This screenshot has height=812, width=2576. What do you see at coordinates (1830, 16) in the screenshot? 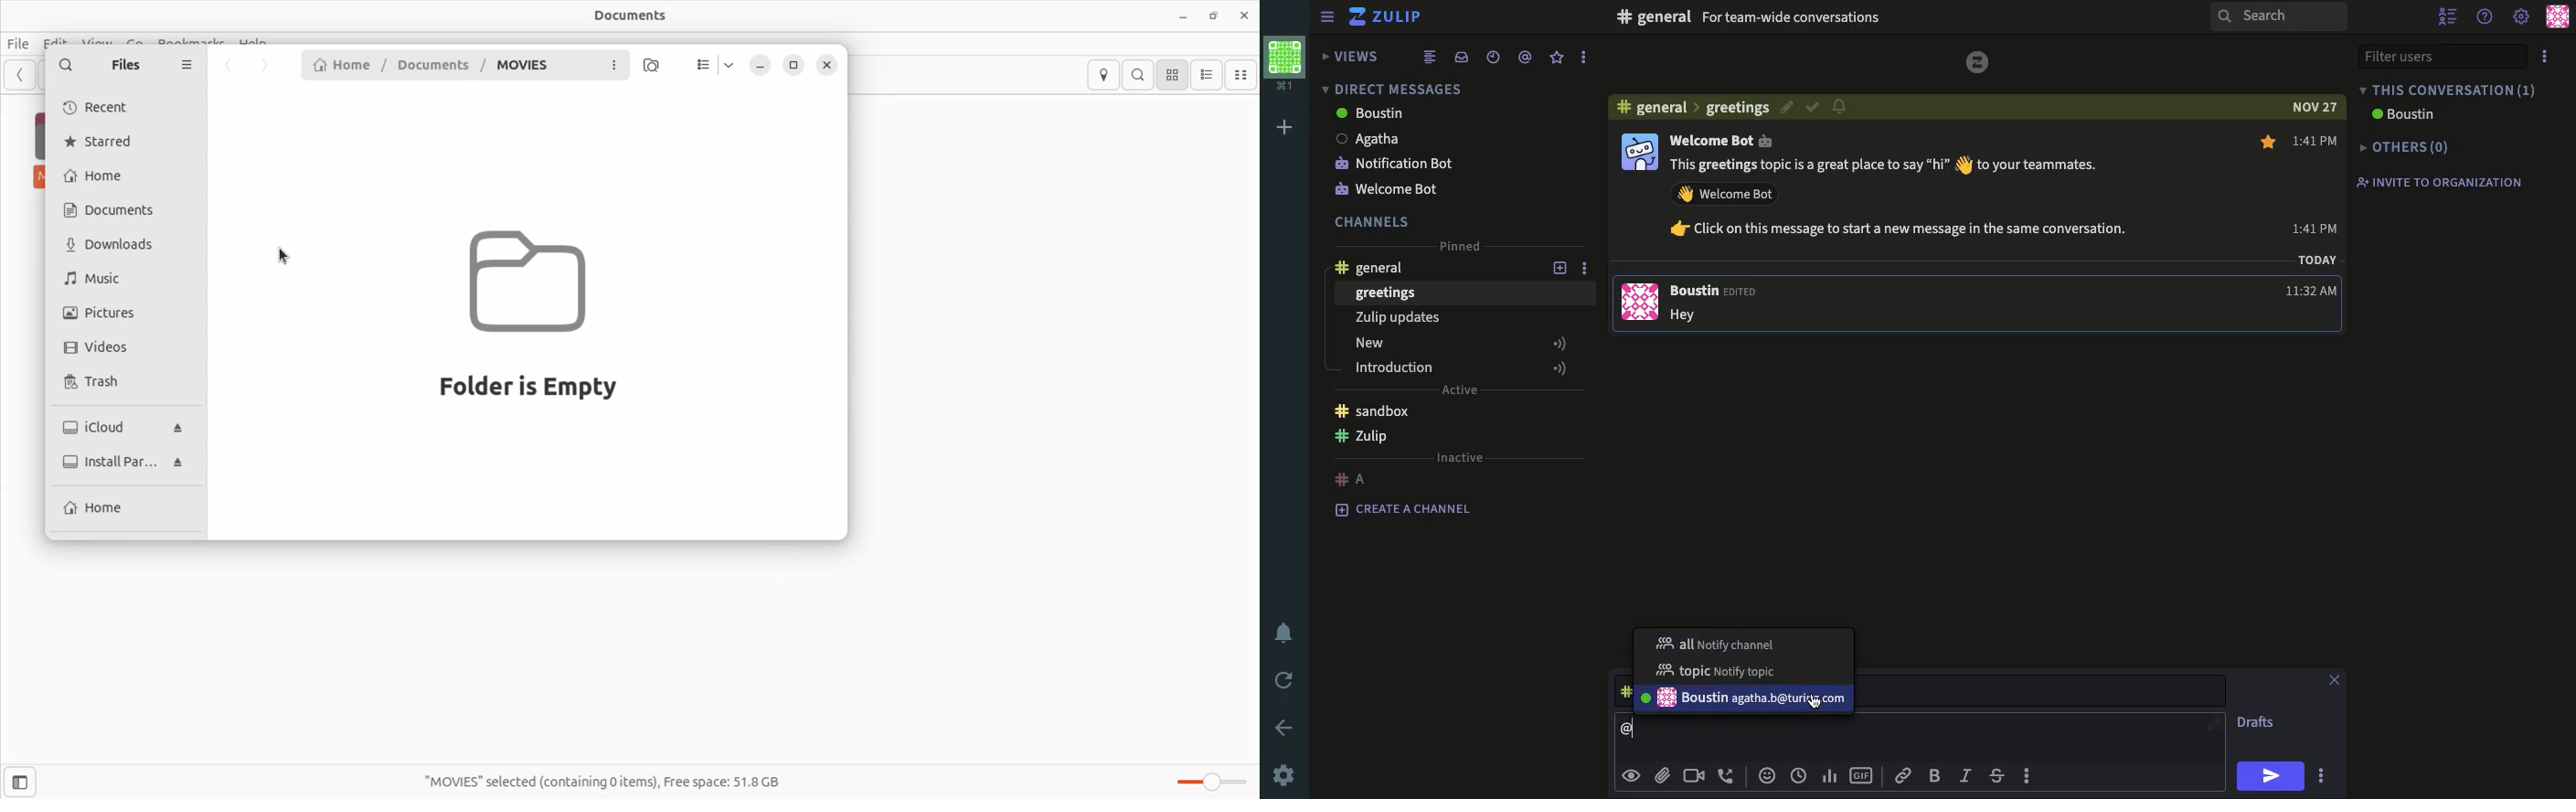
I see `#F general For team-wide conversations` at bounding box center [1830, 16].